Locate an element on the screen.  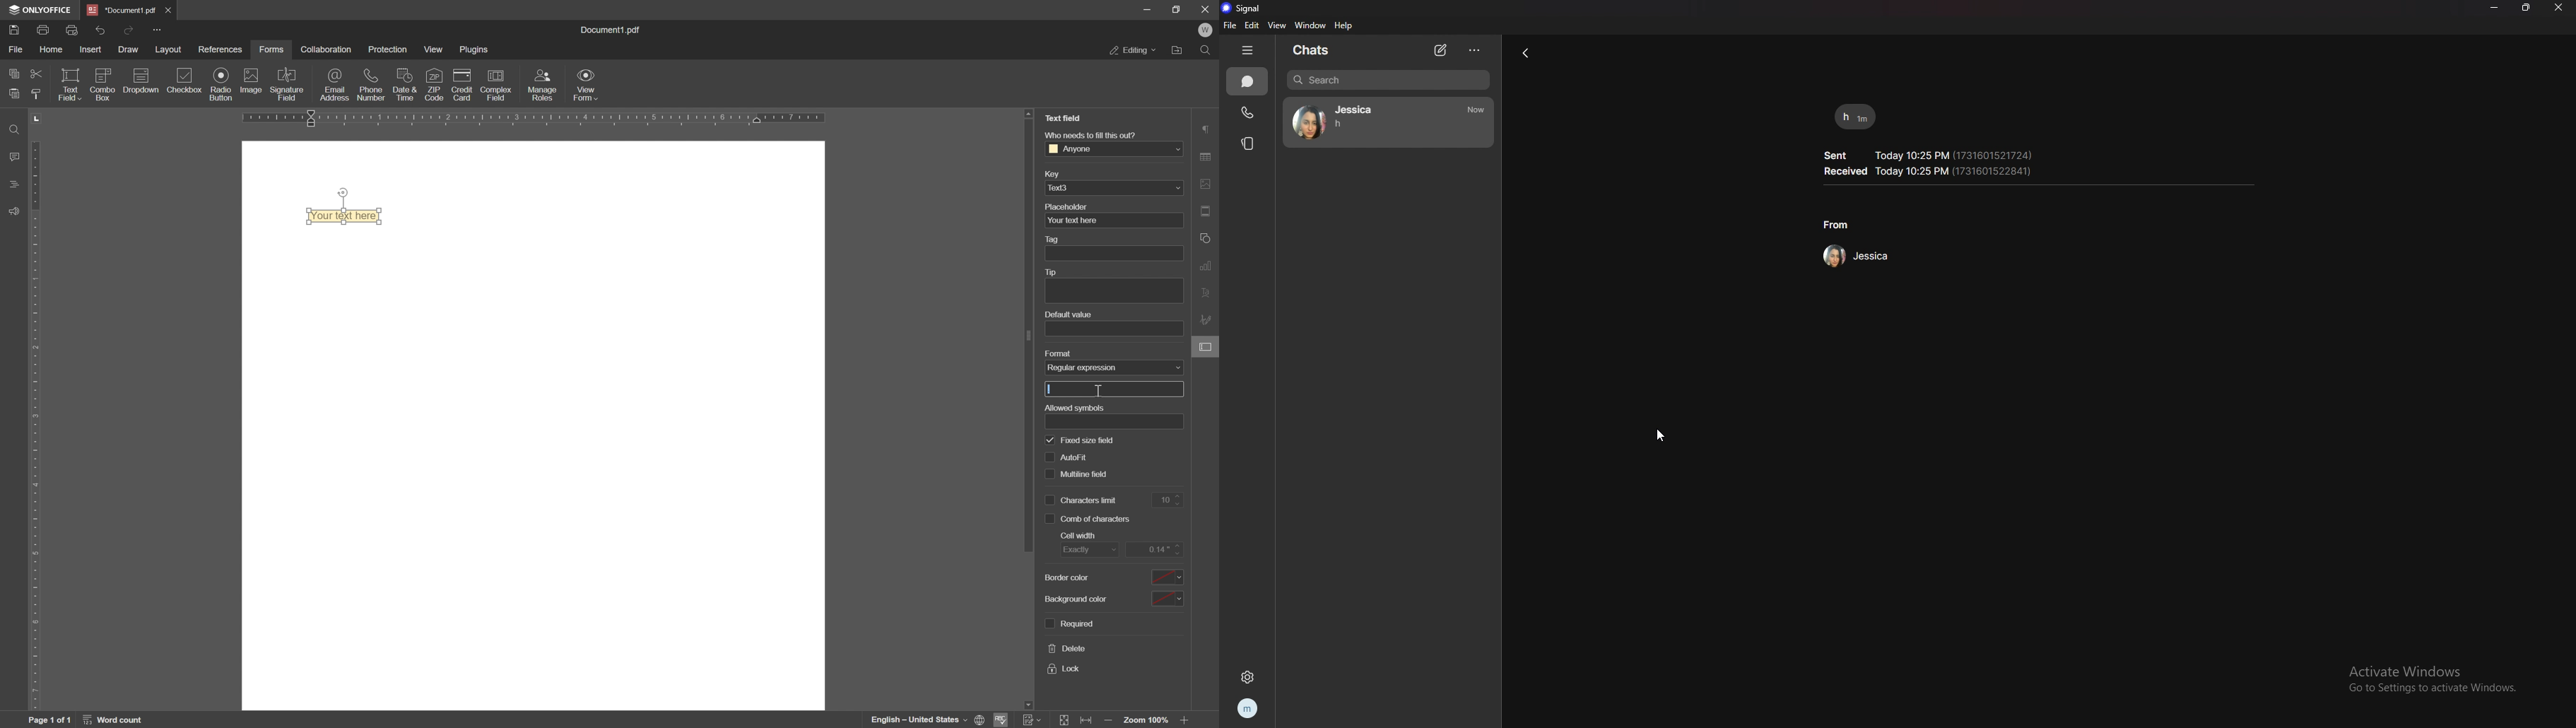
help is located at coordinates (1345, 25).